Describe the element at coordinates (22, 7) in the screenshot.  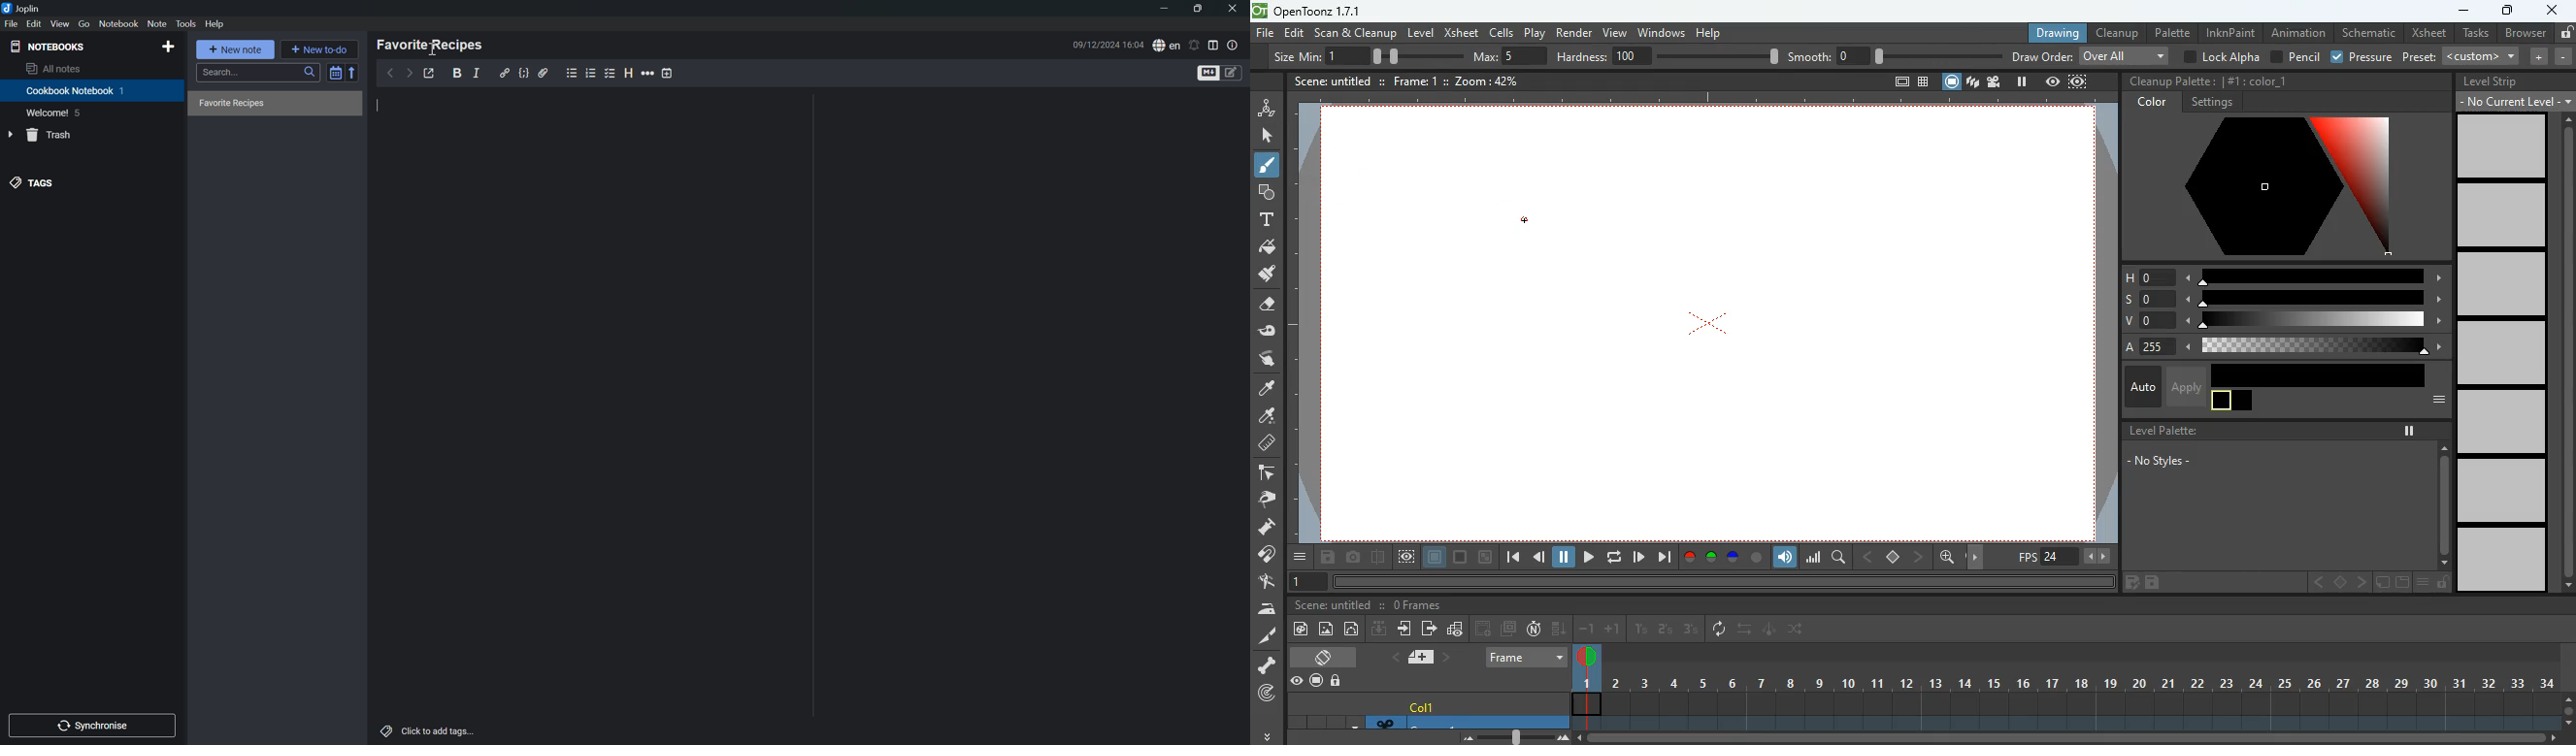
I see `Joplin` at that location.